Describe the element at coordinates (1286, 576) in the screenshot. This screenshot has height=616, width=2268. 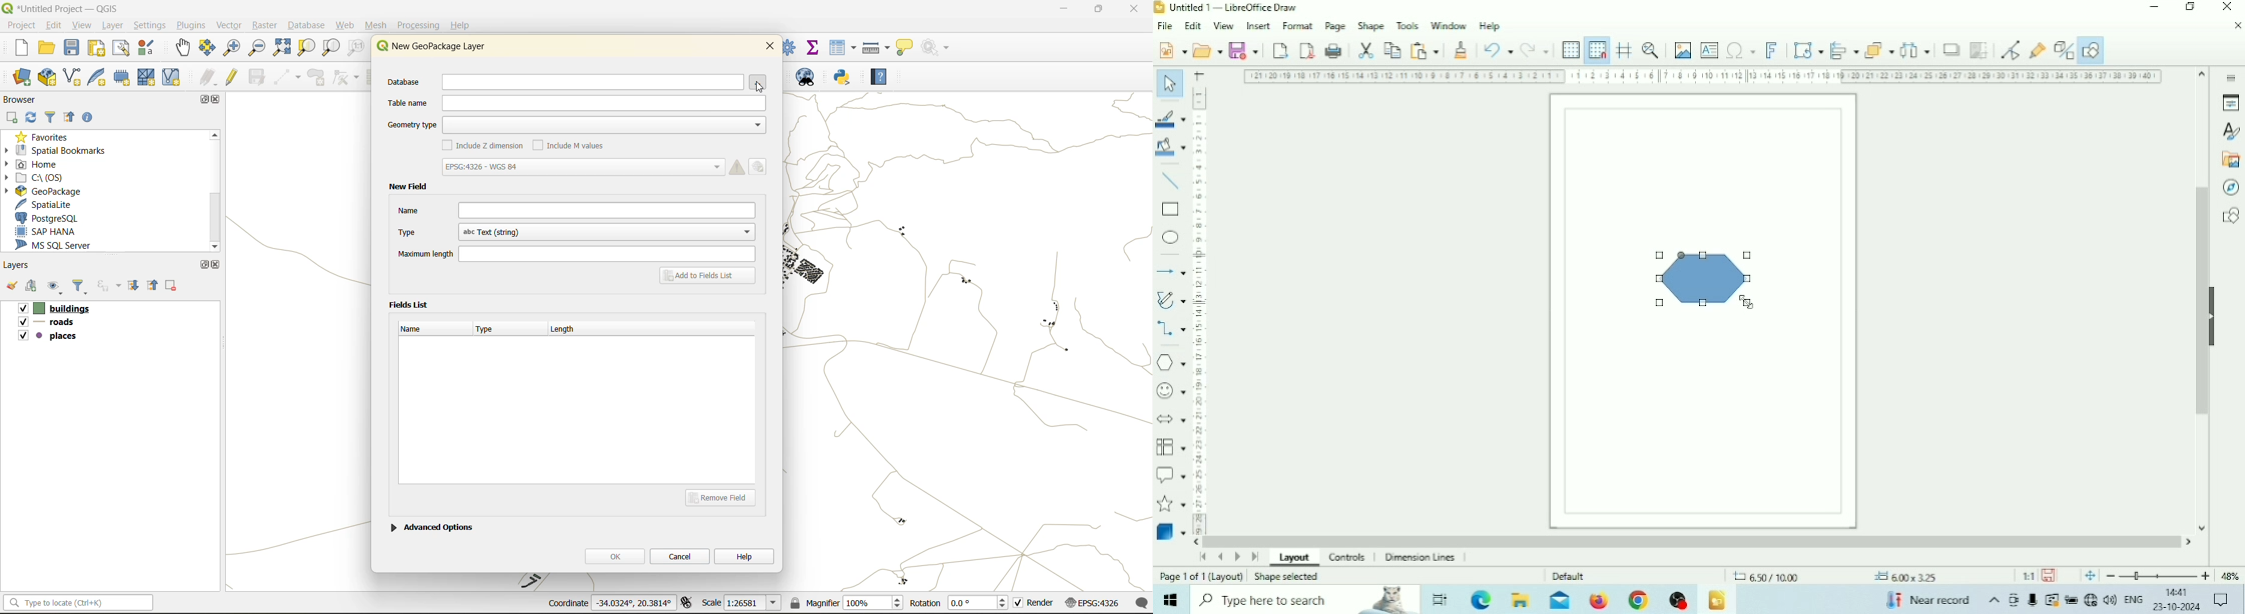
I see `Shape selected` at that location.